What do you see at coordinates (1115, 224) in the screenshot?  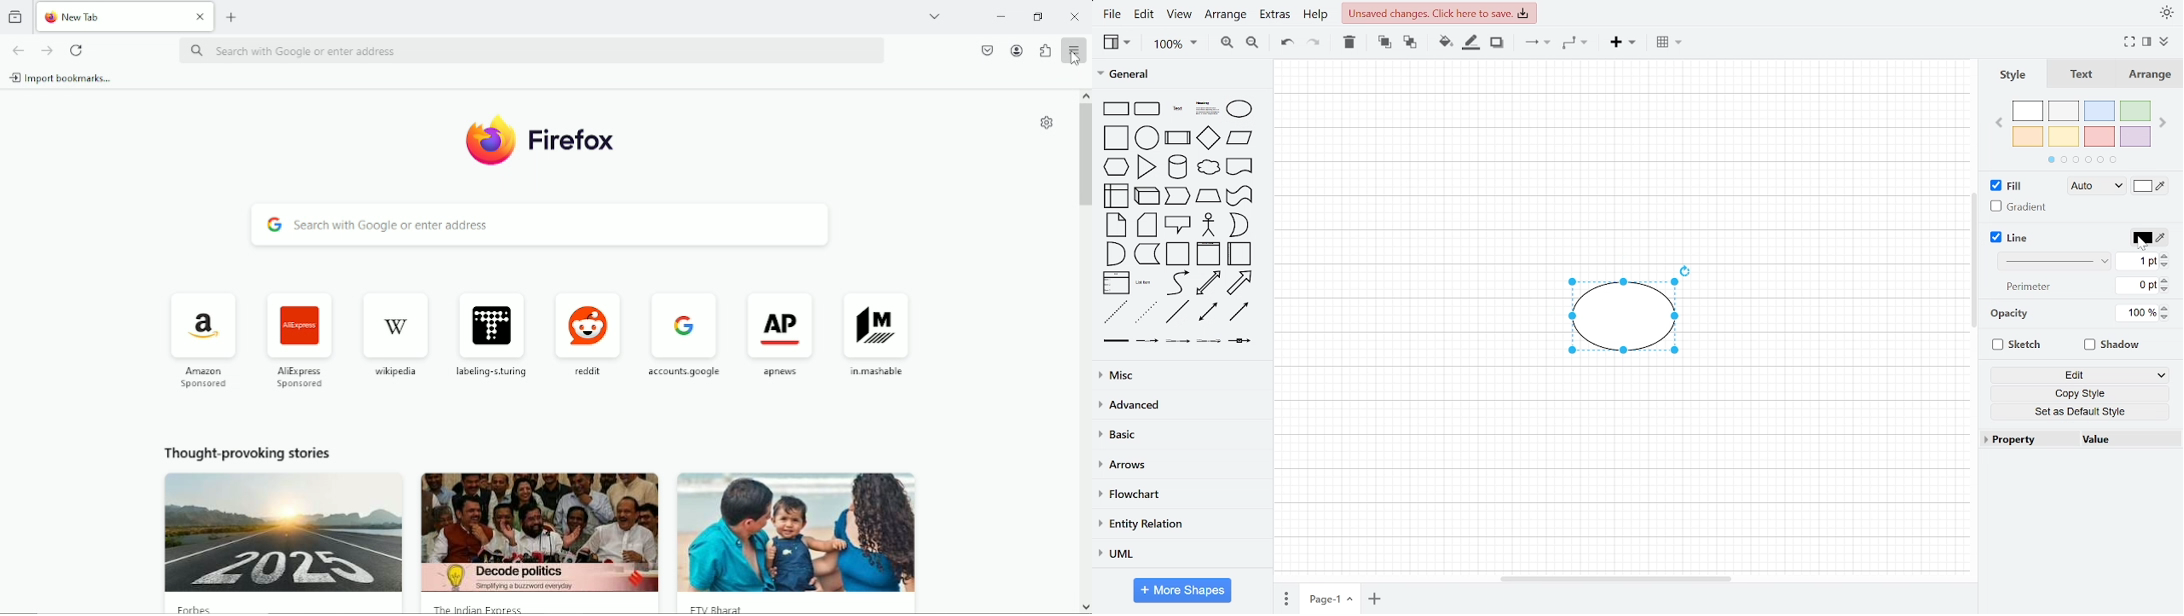 I see `note` at bounding box center [1115, 224].